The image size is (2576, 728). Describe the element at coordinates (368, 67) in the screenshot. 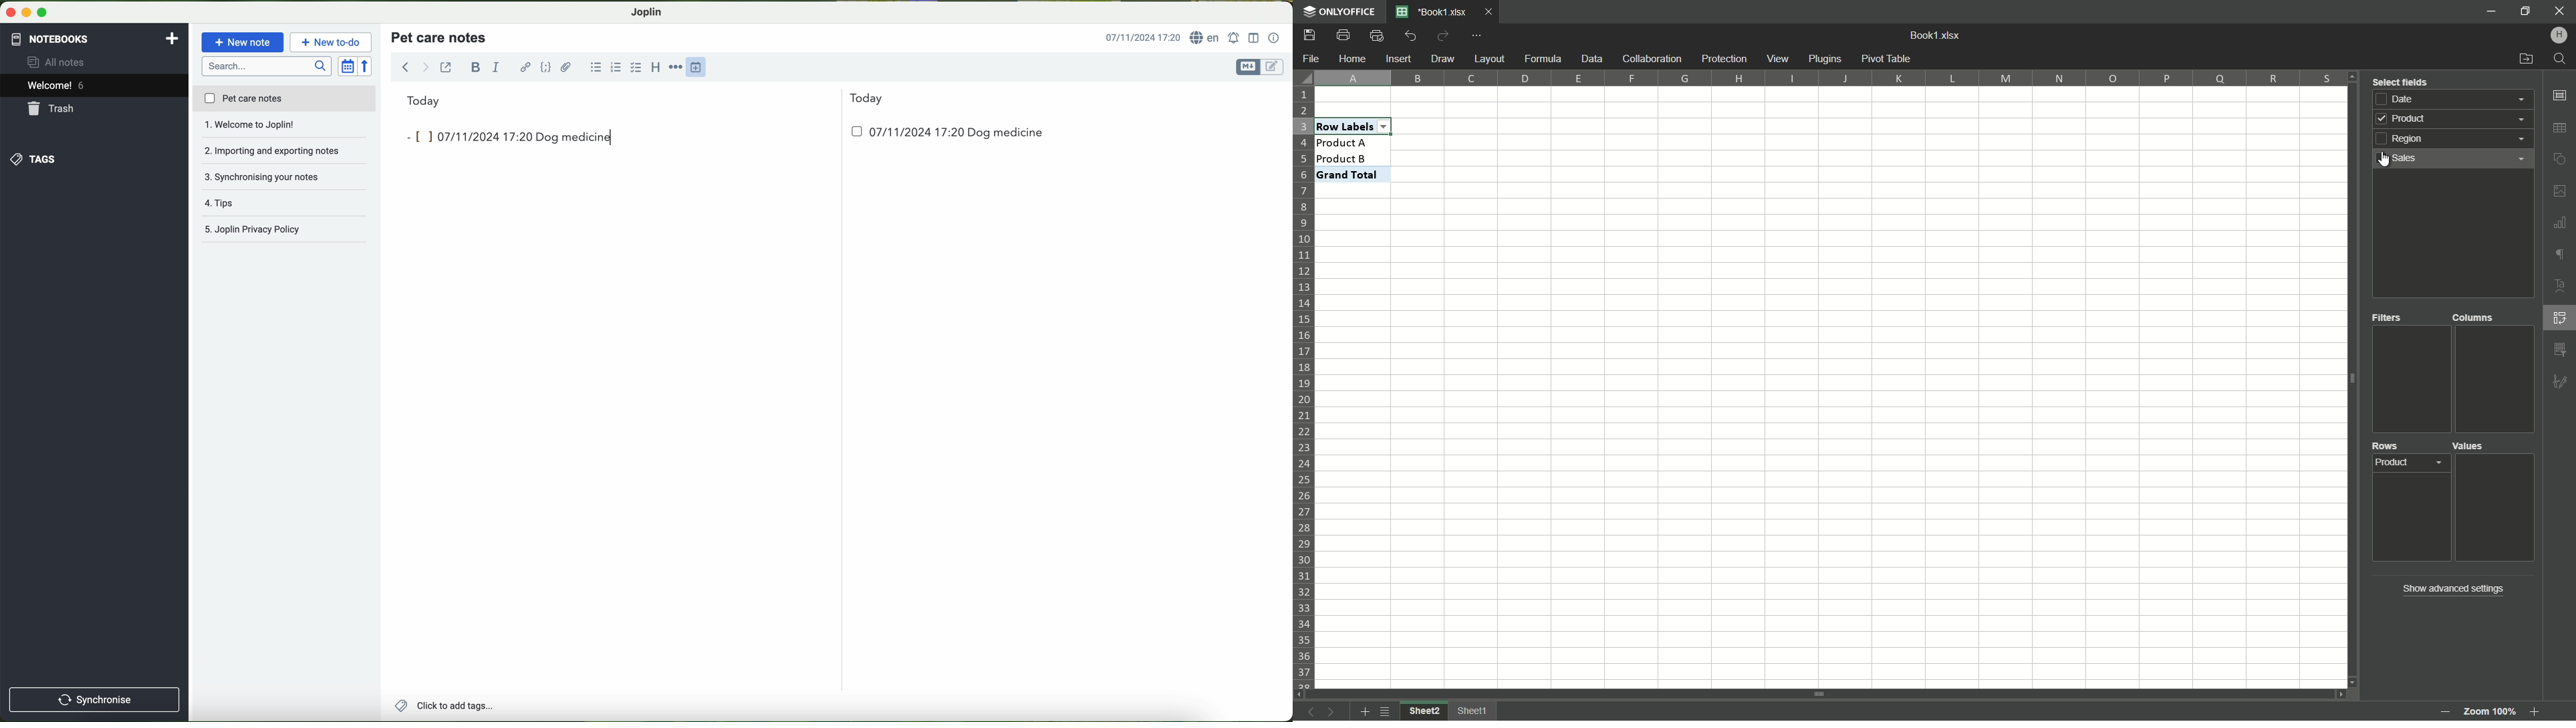

I see `reverse sort order` at that location.